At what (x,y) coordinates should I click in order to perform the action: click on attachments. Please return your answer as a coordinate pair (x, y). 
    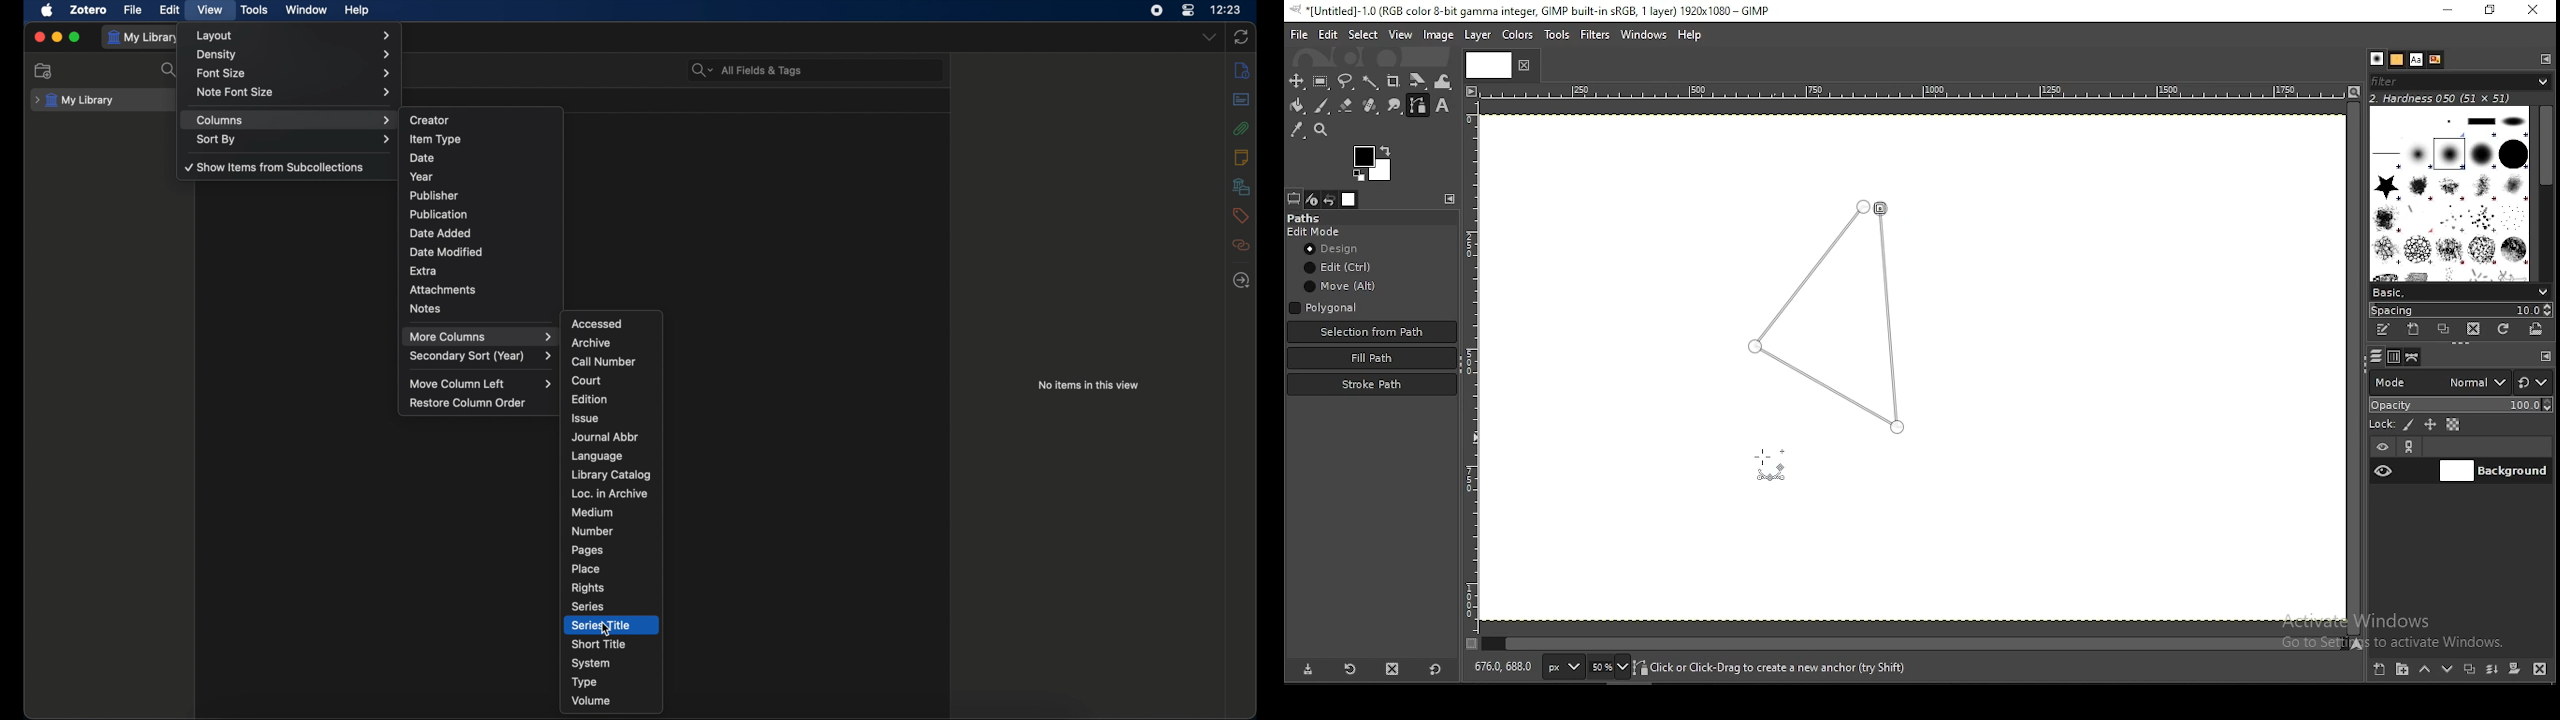
    Looking at the image, I should click on (444, 289).